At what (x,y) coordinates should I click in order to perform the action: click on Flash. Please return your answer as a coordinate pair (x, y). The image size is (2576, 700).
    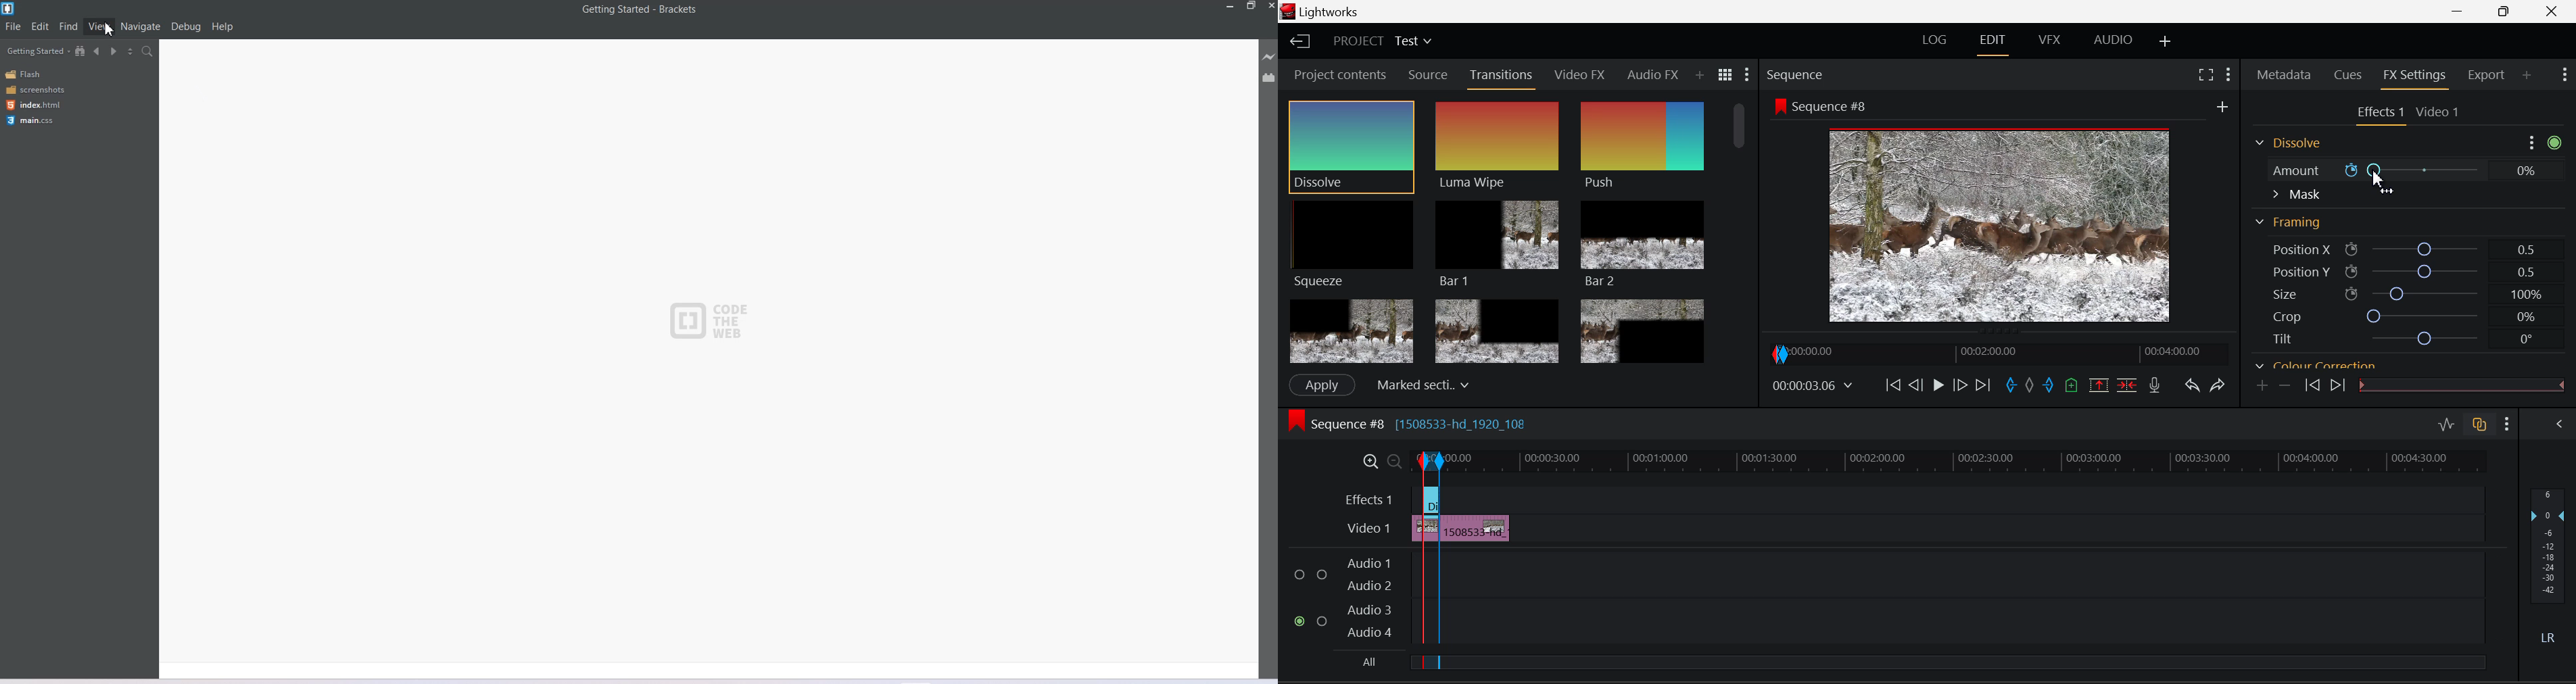
    Looking at the image, I should click on (25, 75).